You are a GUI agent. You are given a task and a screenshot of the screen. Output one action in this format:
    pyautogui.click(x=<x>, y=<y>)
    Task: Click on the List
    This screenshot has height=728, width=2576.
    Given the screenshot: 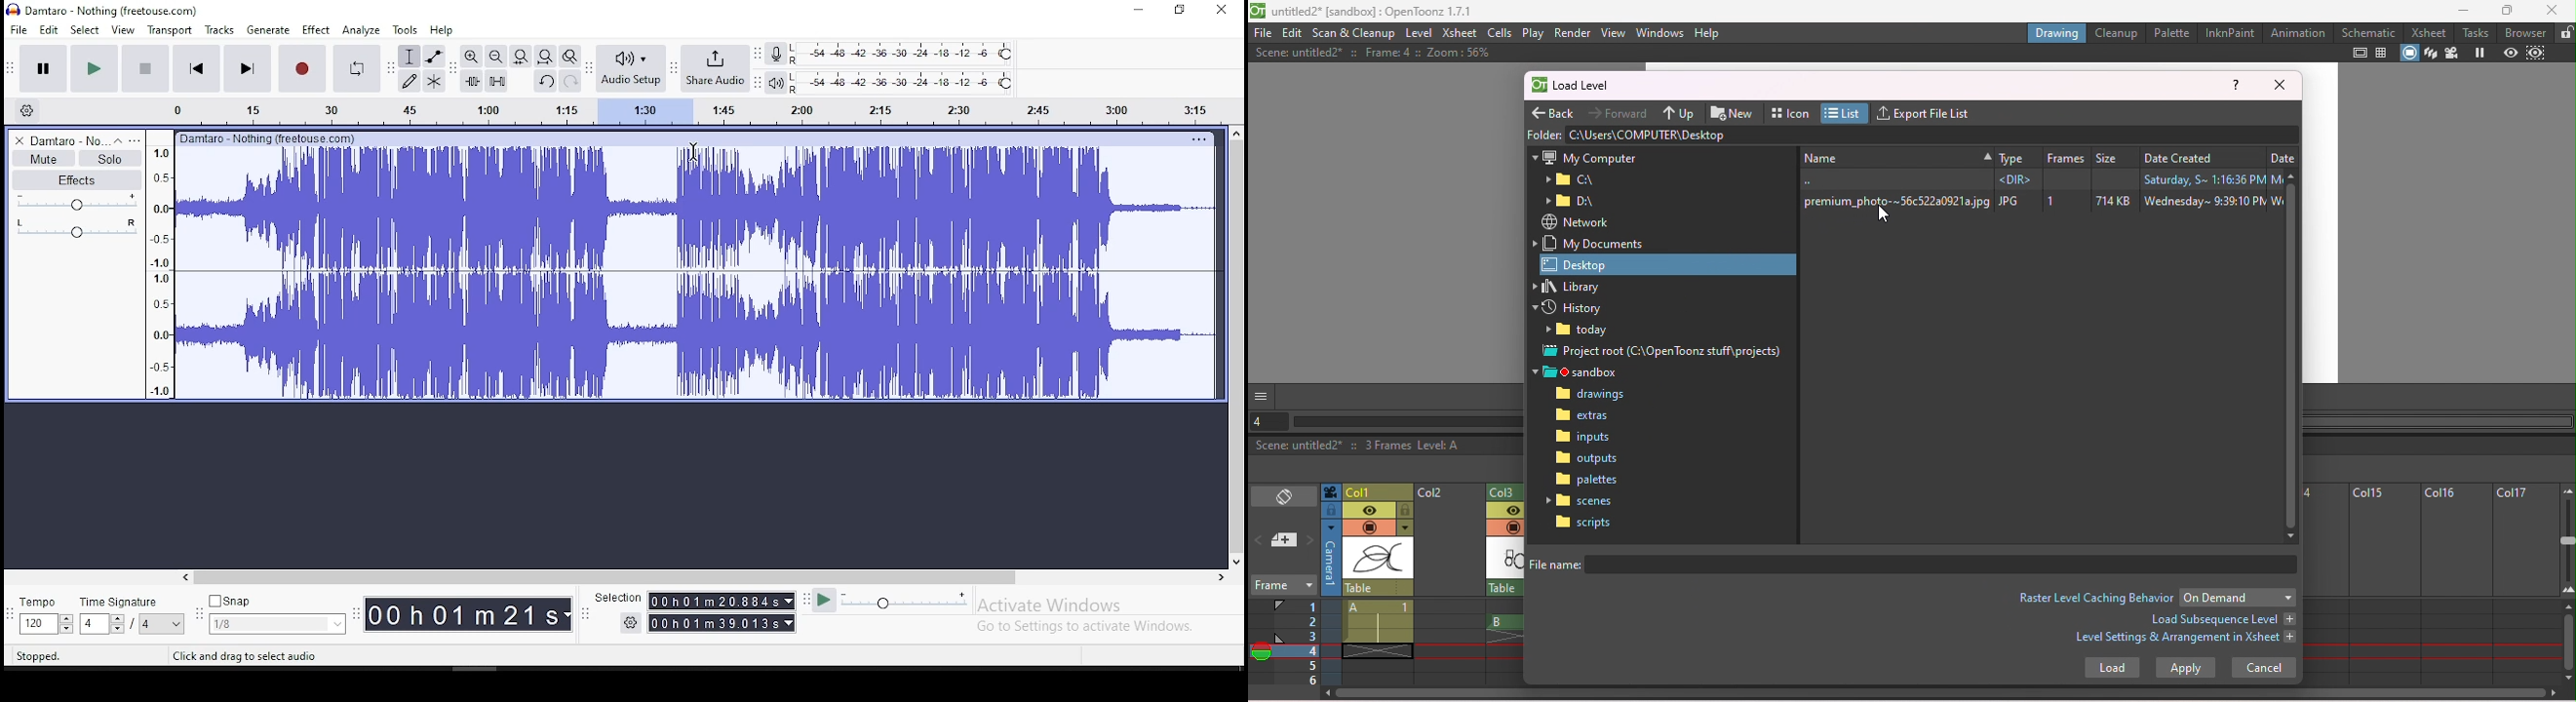 What is the action you would take?
    pyautogui.click(x=1846, y=113)
    